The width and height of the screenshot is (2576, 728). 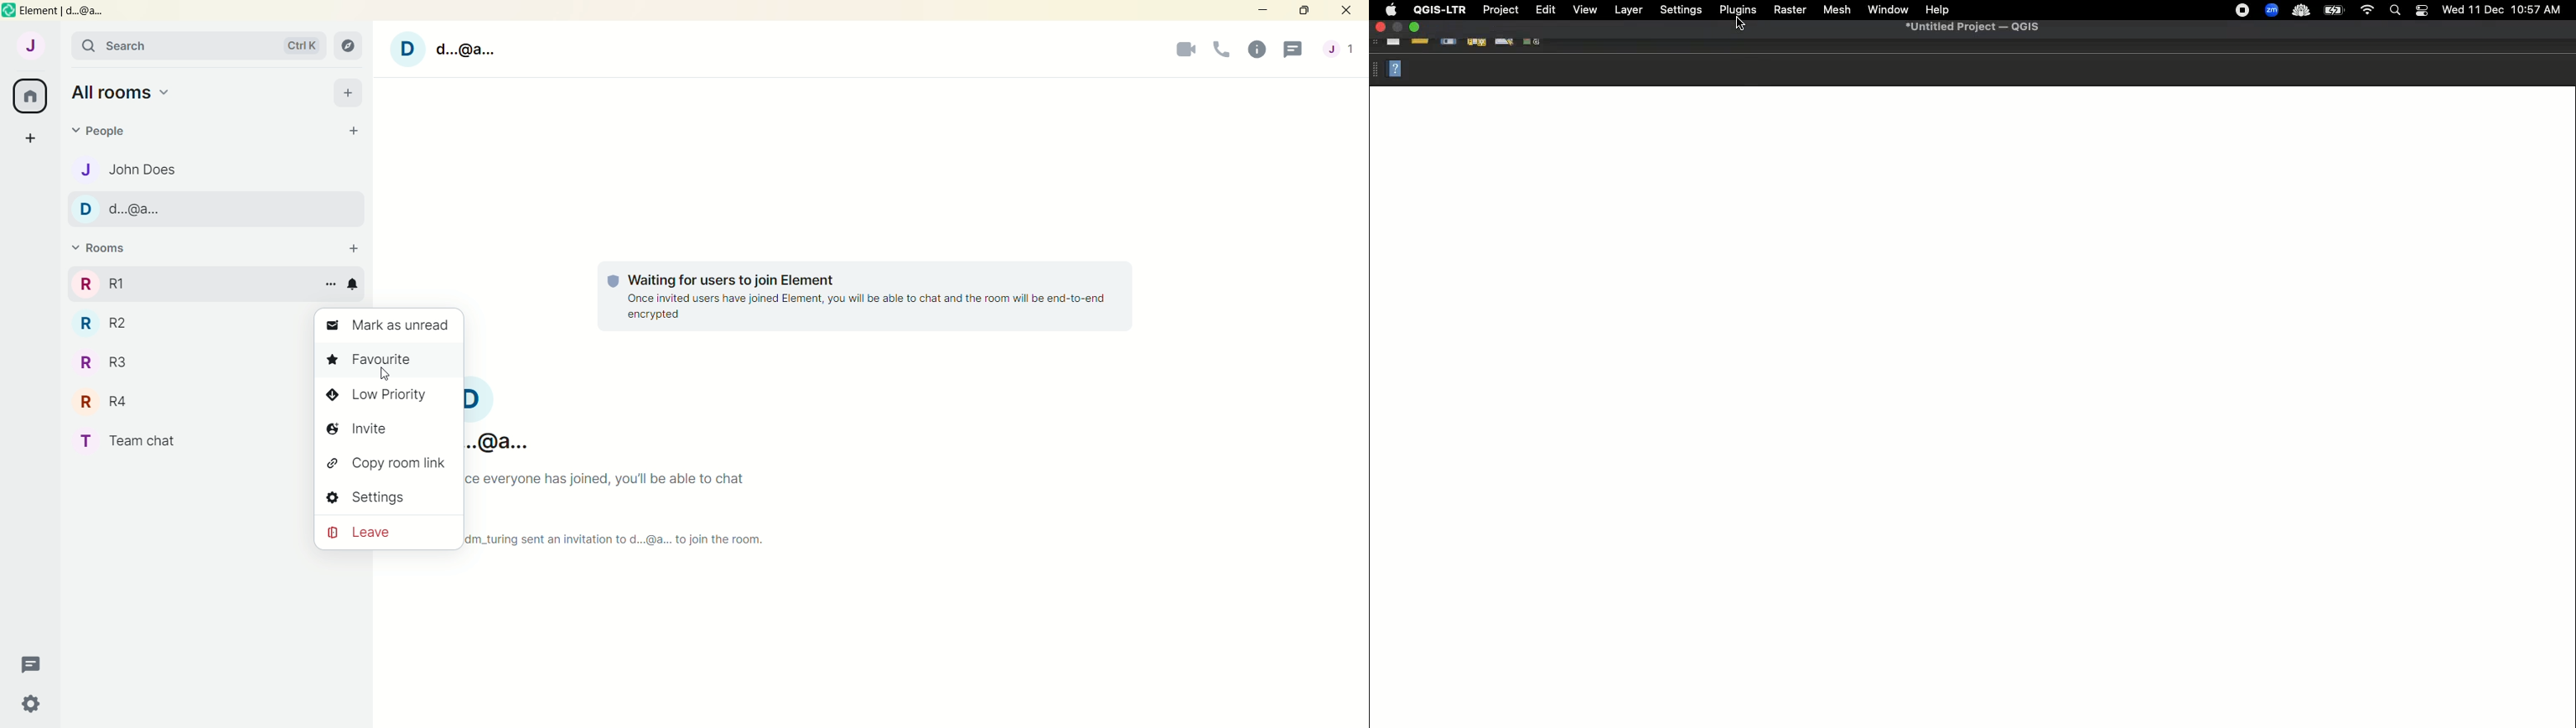 What do you see at coordinates (376, 495) in the screenshot?
I see `Settings` at bounding box center [376, 495].